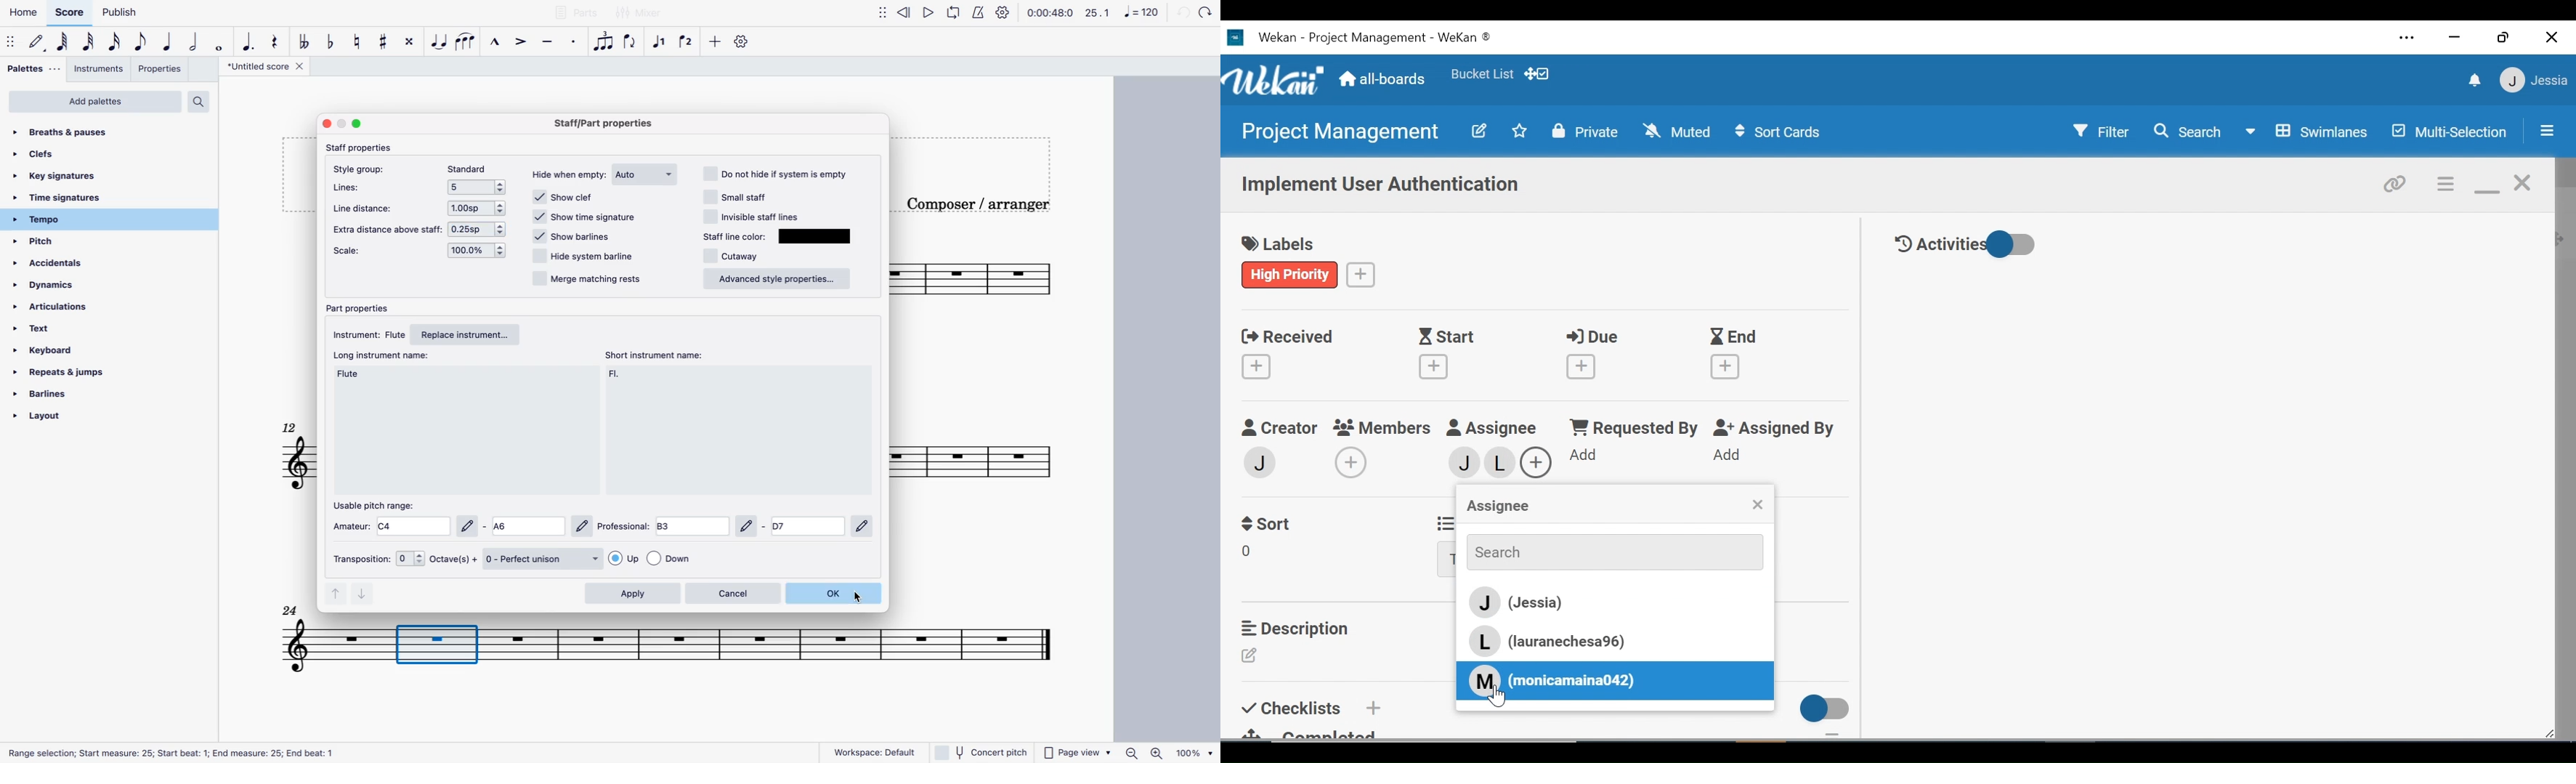  I want to click on 64th note, so click(64, 41).